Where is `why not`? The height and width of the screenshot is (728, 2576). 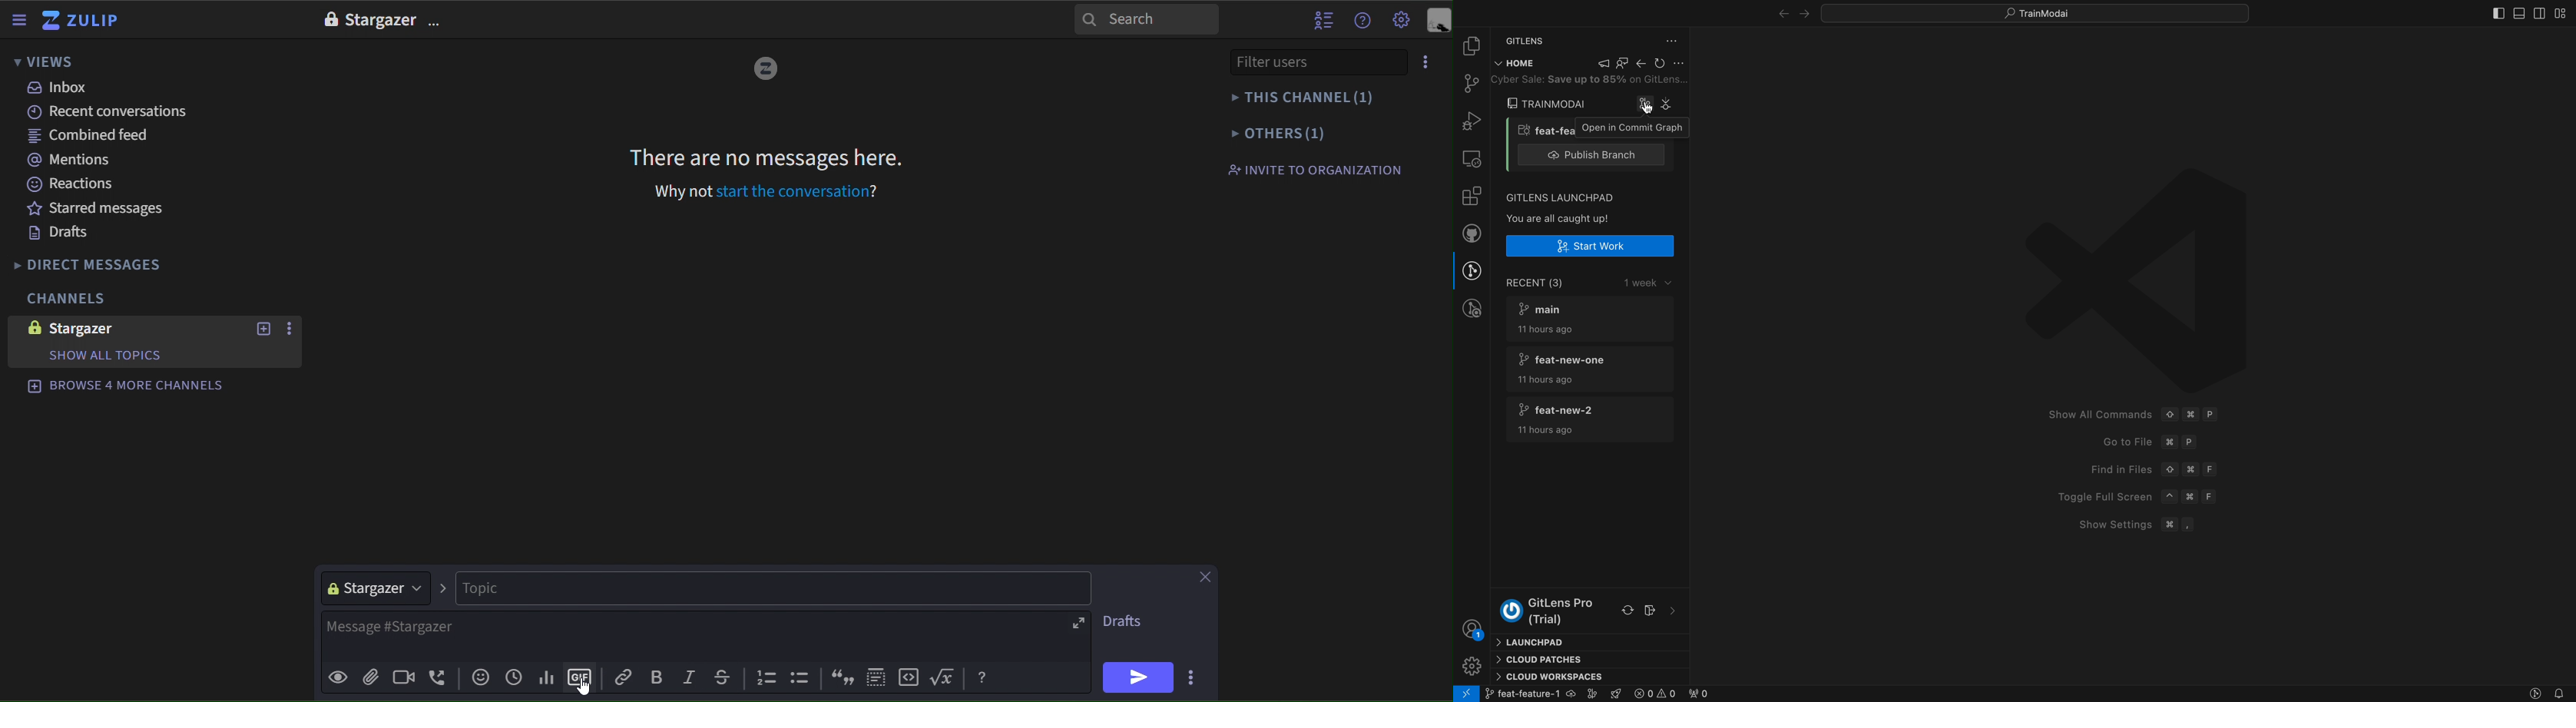
why not is located at coordinates (684, 191).